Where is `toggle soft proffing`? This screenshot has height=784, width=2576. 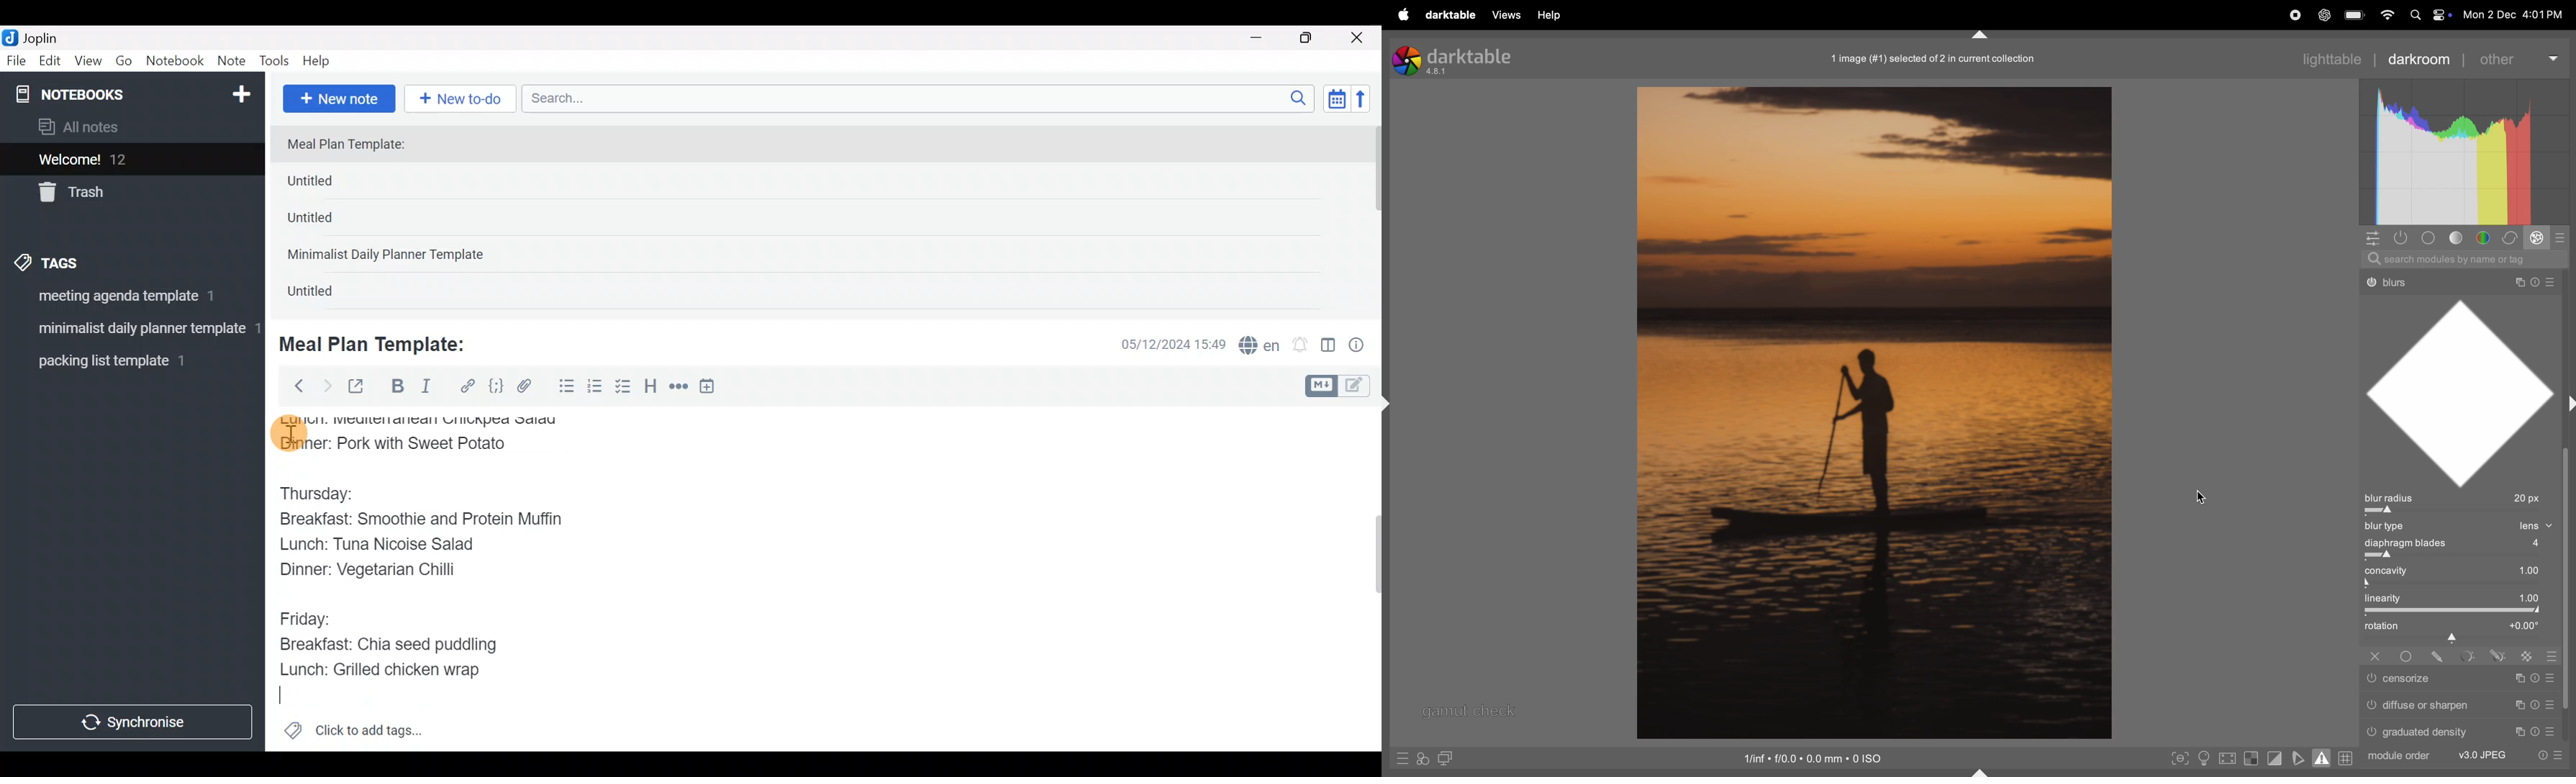
toggle soft proffing is located at coordinates (2297, 757).